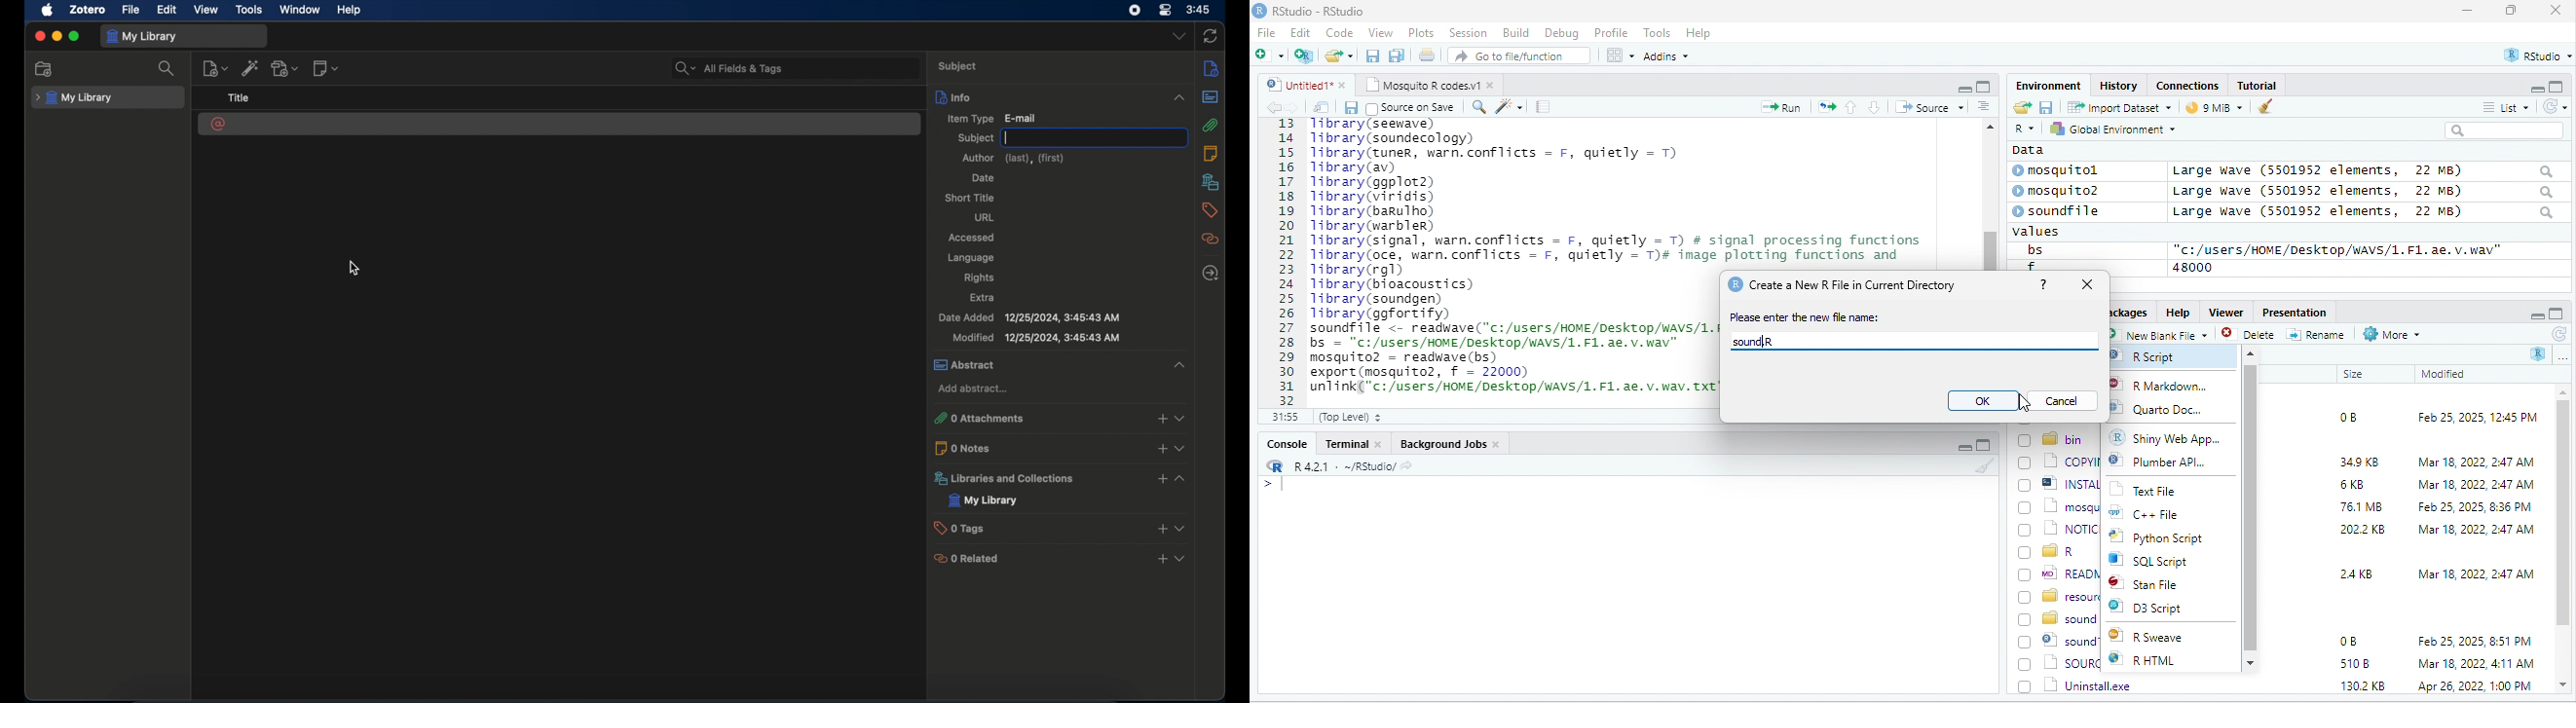 This screenshot has height=728, width=2576. What do you see at coordinates (1399, 56) in the screenshot?
I see `save as` at bounding box center [1399, 56].